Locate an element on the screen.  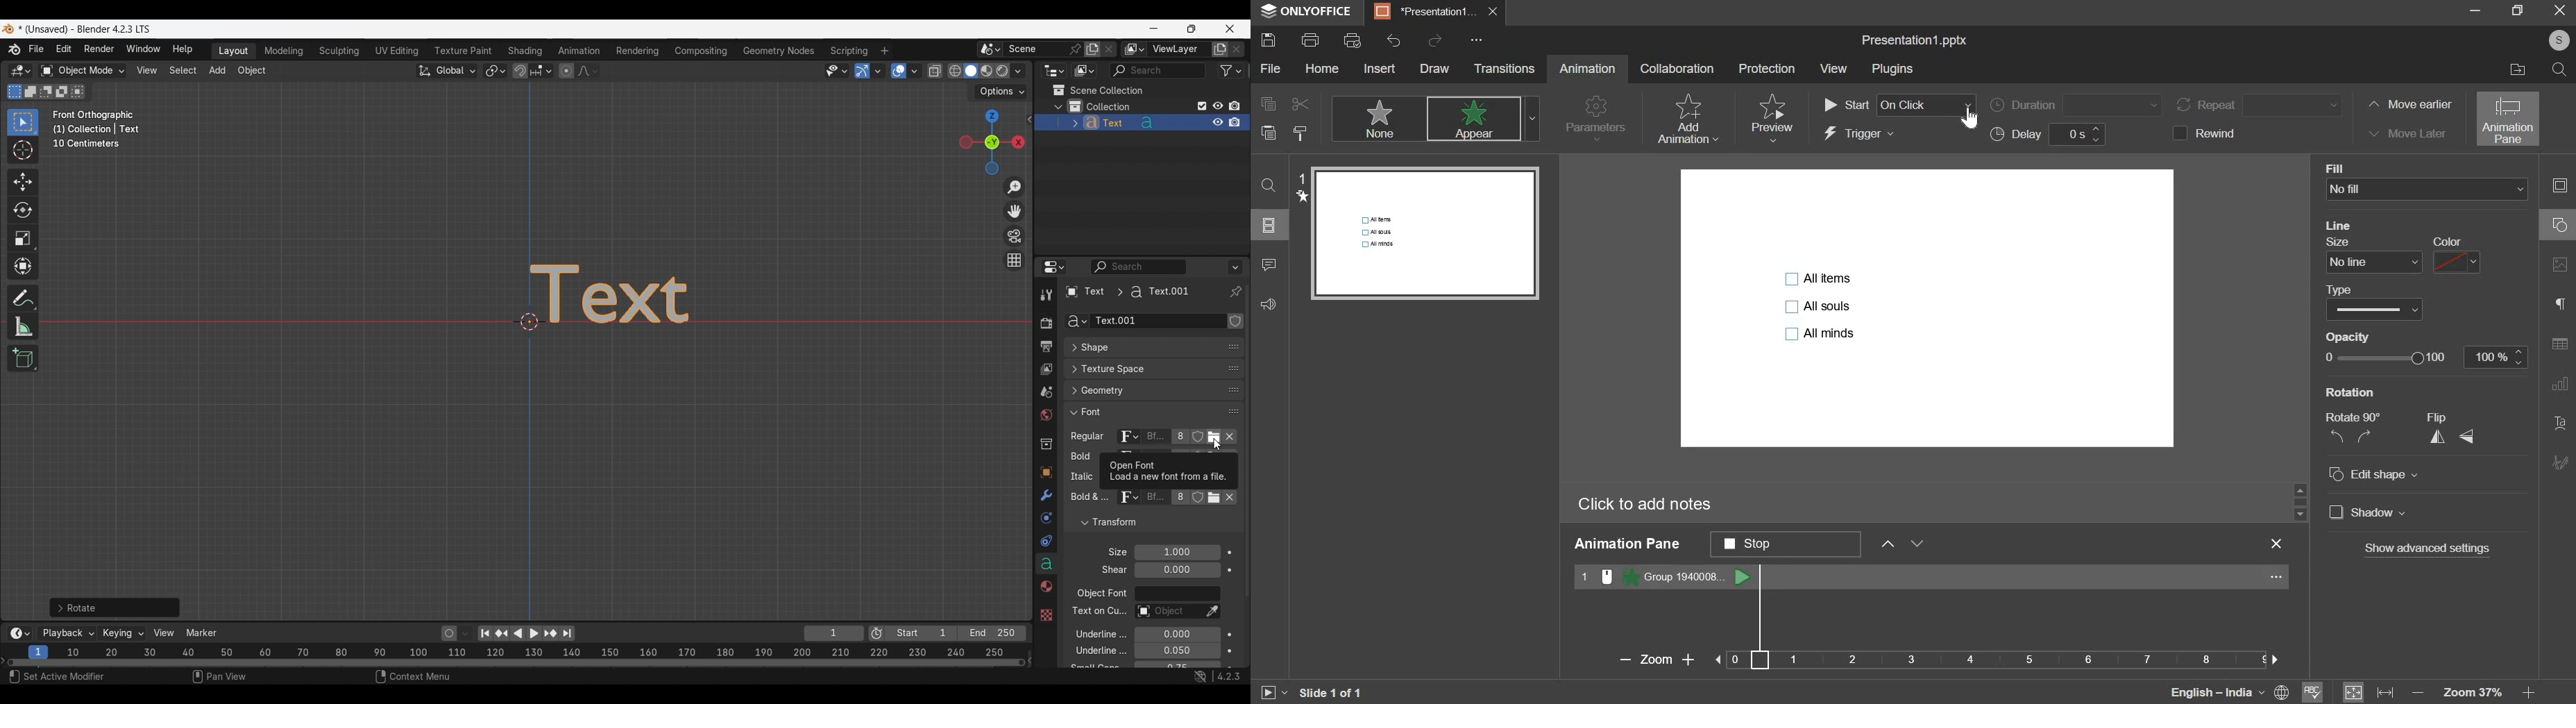
view is located at coordinates (1834, 69).